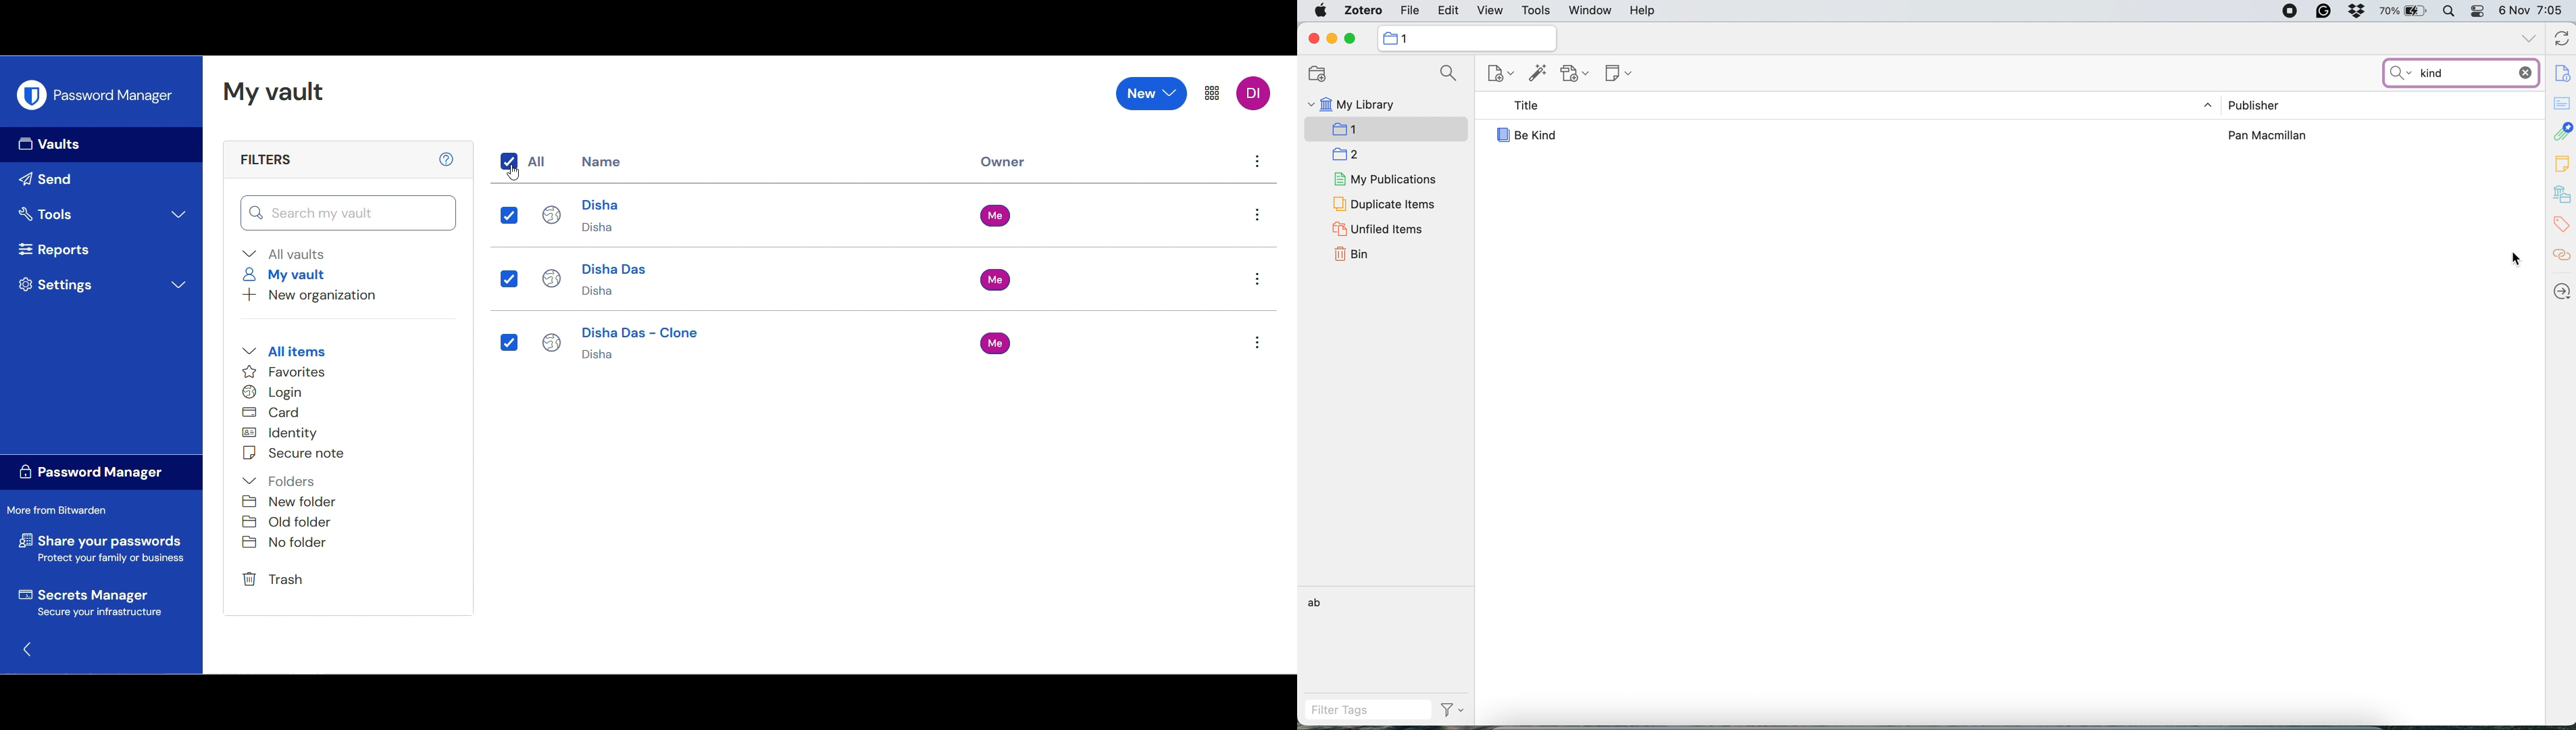 Image resolution: width=2576 pixels, height=756 pixels. What do you see at coordinates (282, 392) in the screenshot?
I see `Login ` at bounding box center [282, 392].